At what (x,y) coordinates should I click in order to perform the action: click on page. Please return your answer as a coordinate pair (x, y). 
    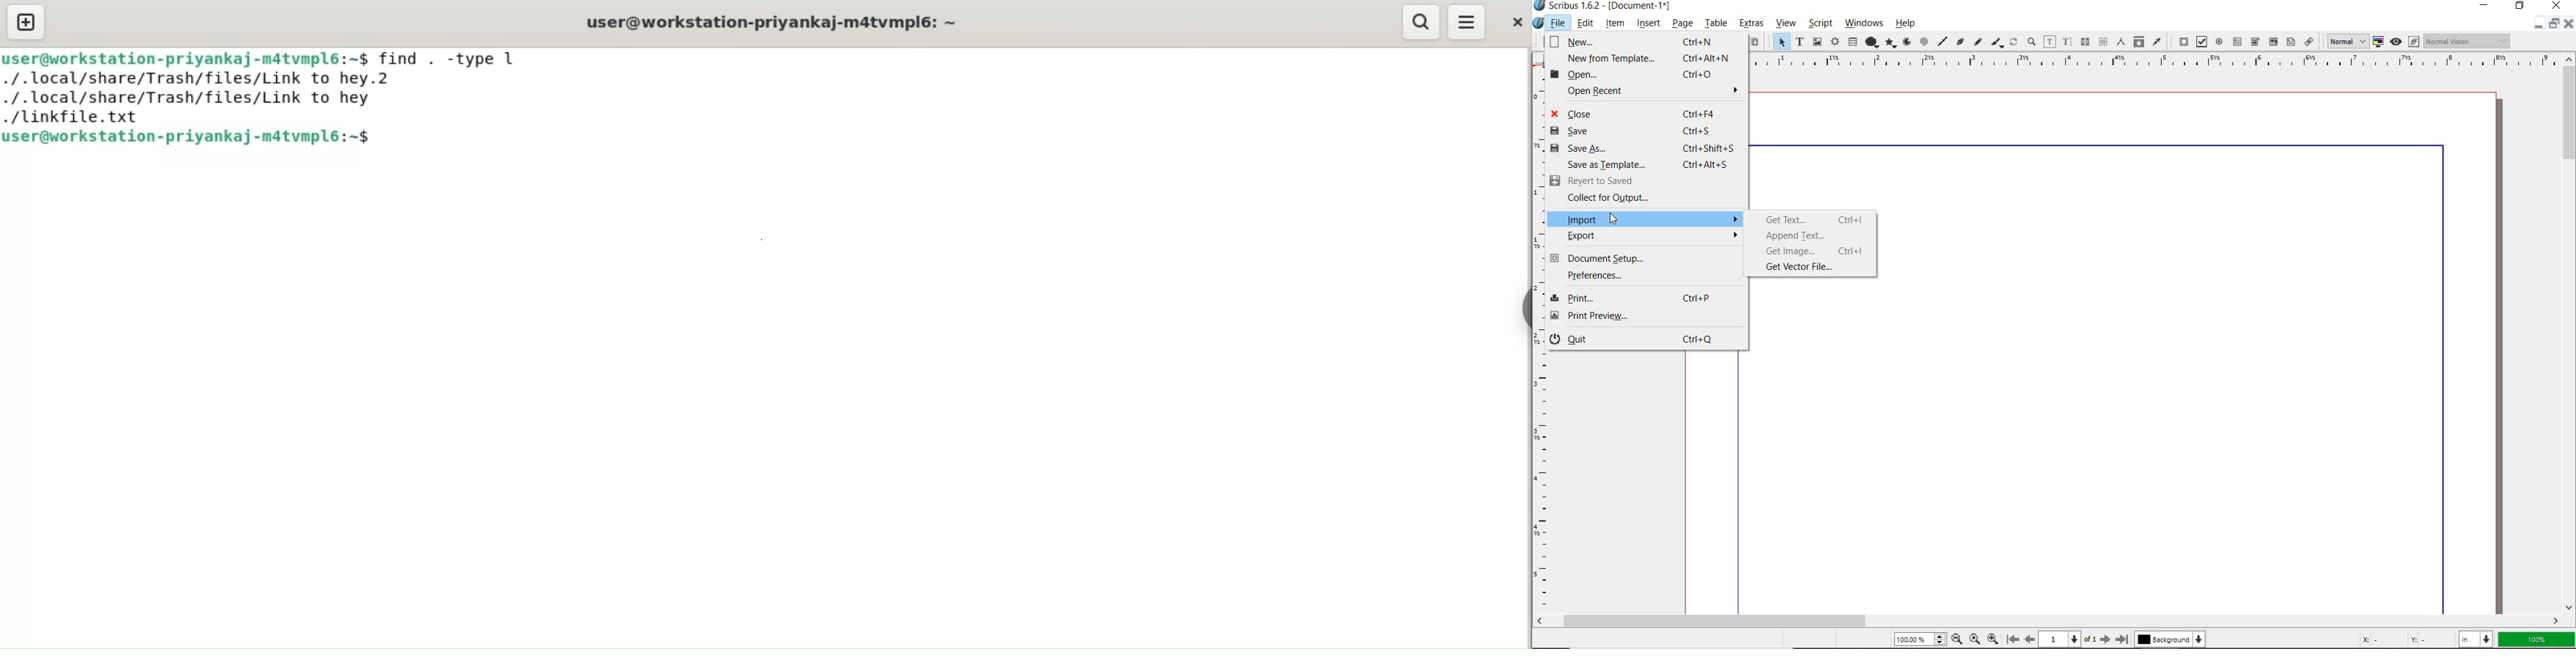
    Looking at the image, I should click on (1682, 24).